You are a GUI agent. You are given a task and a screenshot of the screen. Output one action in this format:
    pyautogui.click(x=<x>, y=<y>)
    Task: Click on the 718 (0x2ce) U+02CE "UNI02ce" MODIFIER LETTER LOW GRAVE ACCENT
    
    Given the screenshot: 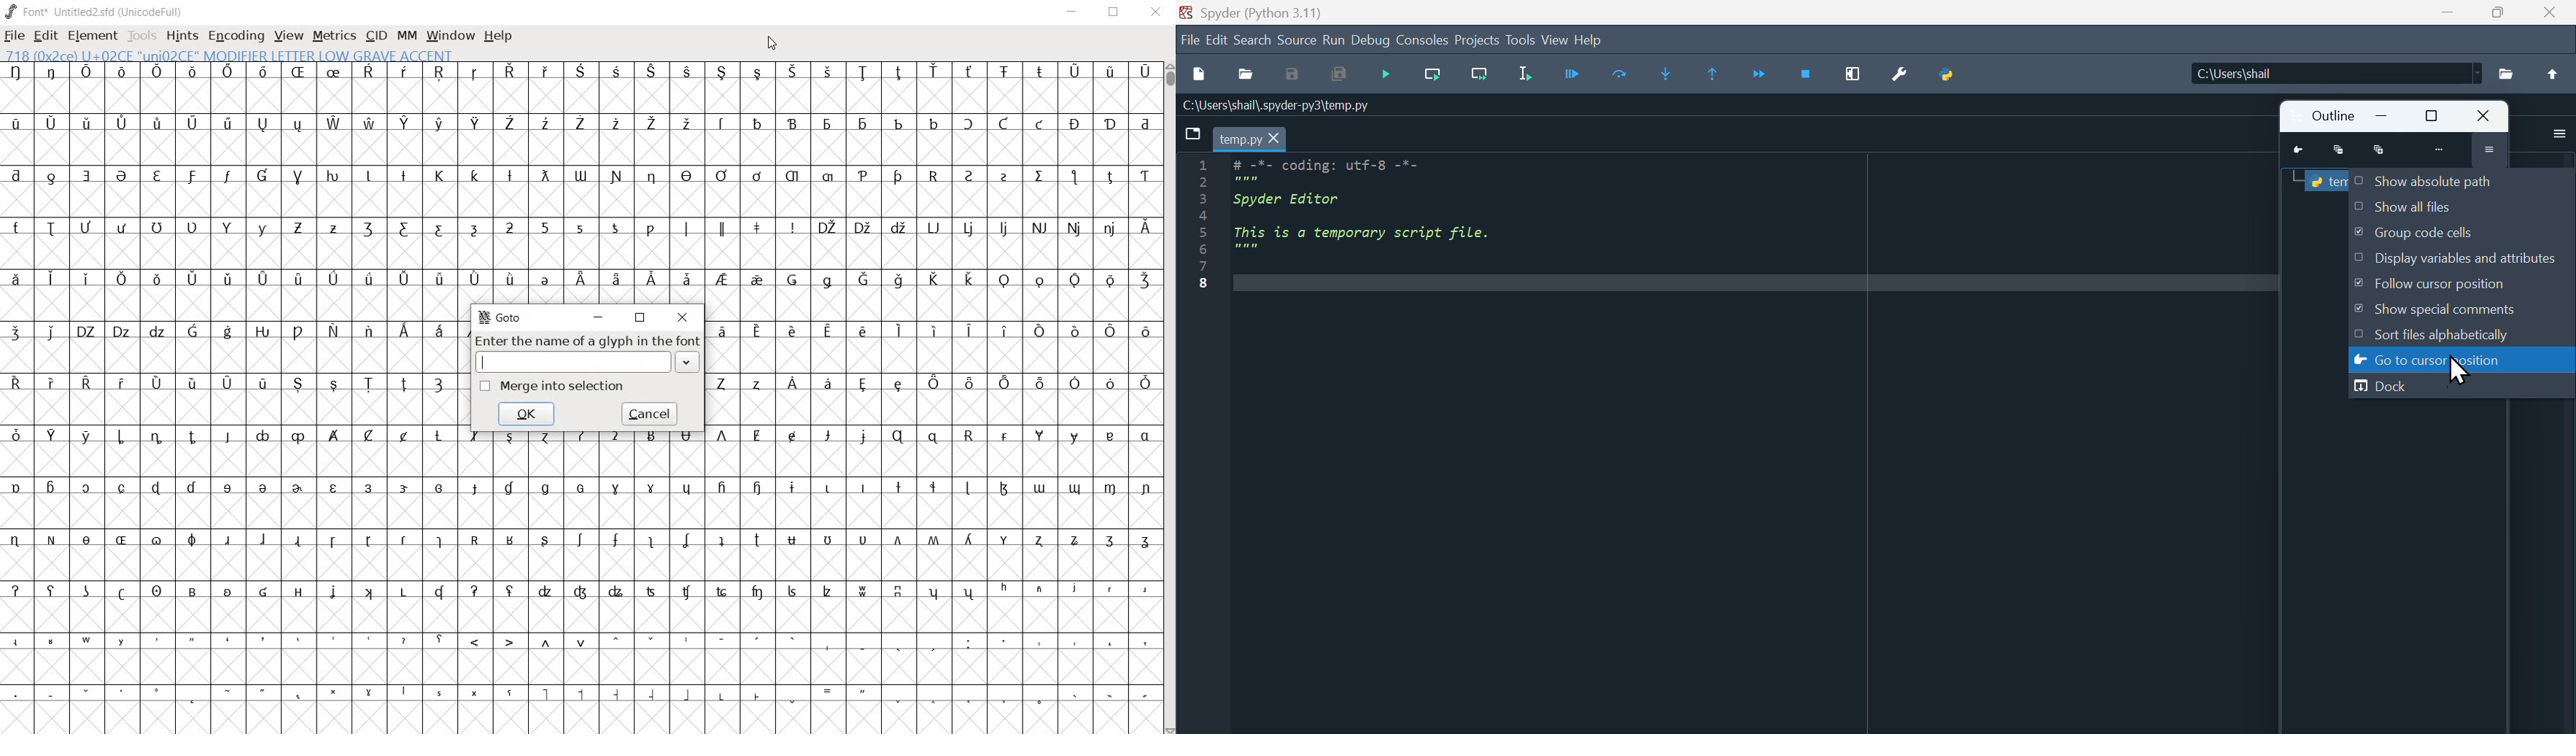 What is the action you would take?
    pyautogui.click(x=231, y=56)
    